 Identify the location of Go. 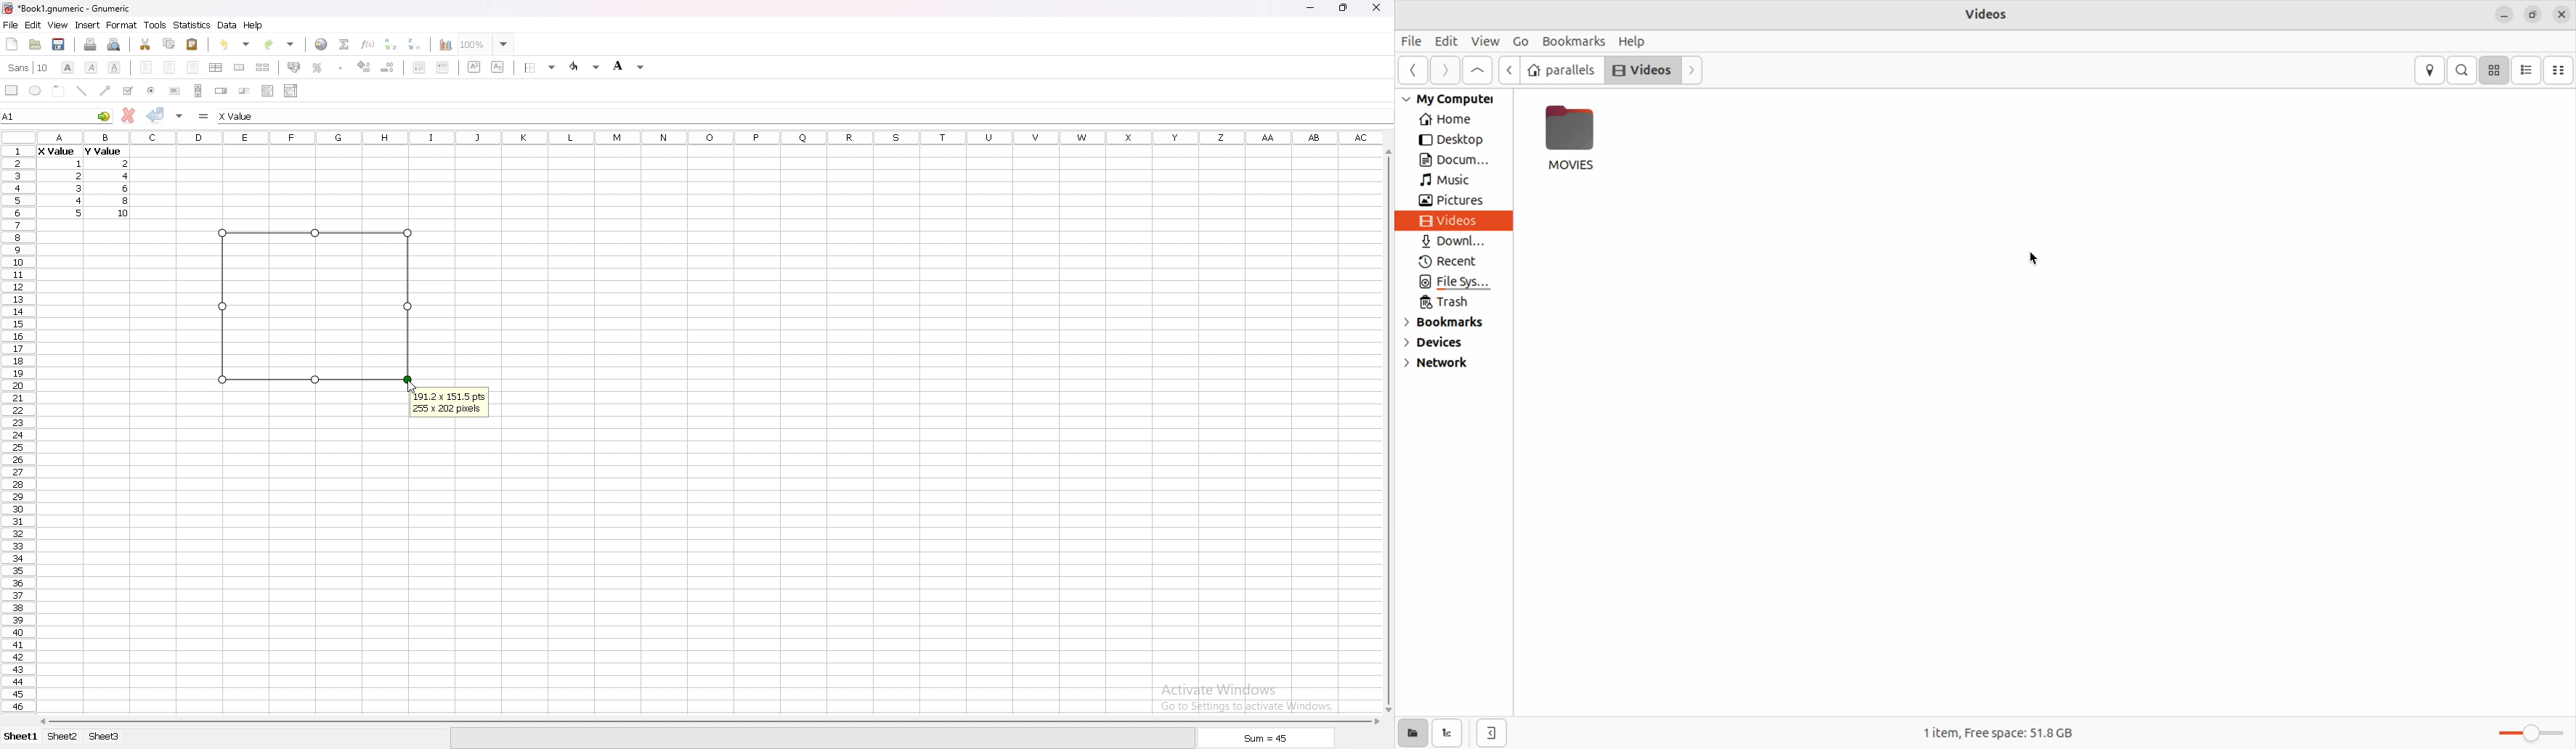
(1520, 41).